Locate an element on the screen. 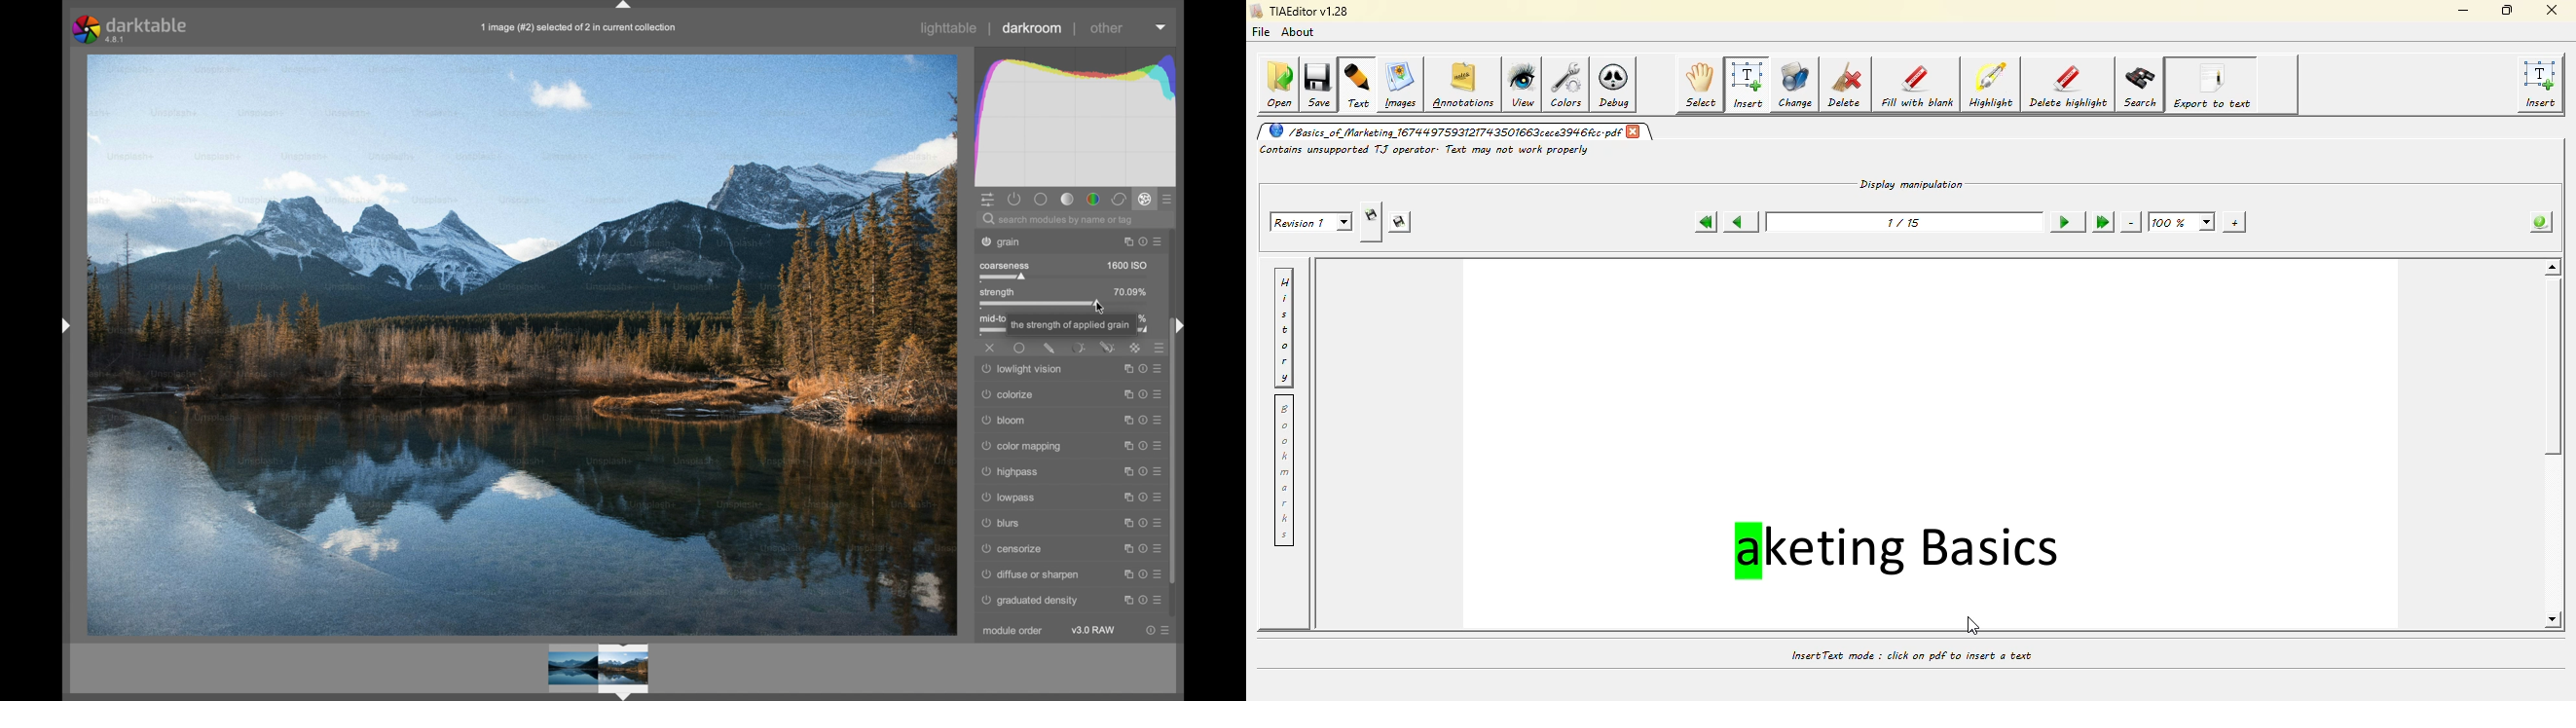 The image size is (2576, 728). reset parameters is located at coordinates (1143, 369).